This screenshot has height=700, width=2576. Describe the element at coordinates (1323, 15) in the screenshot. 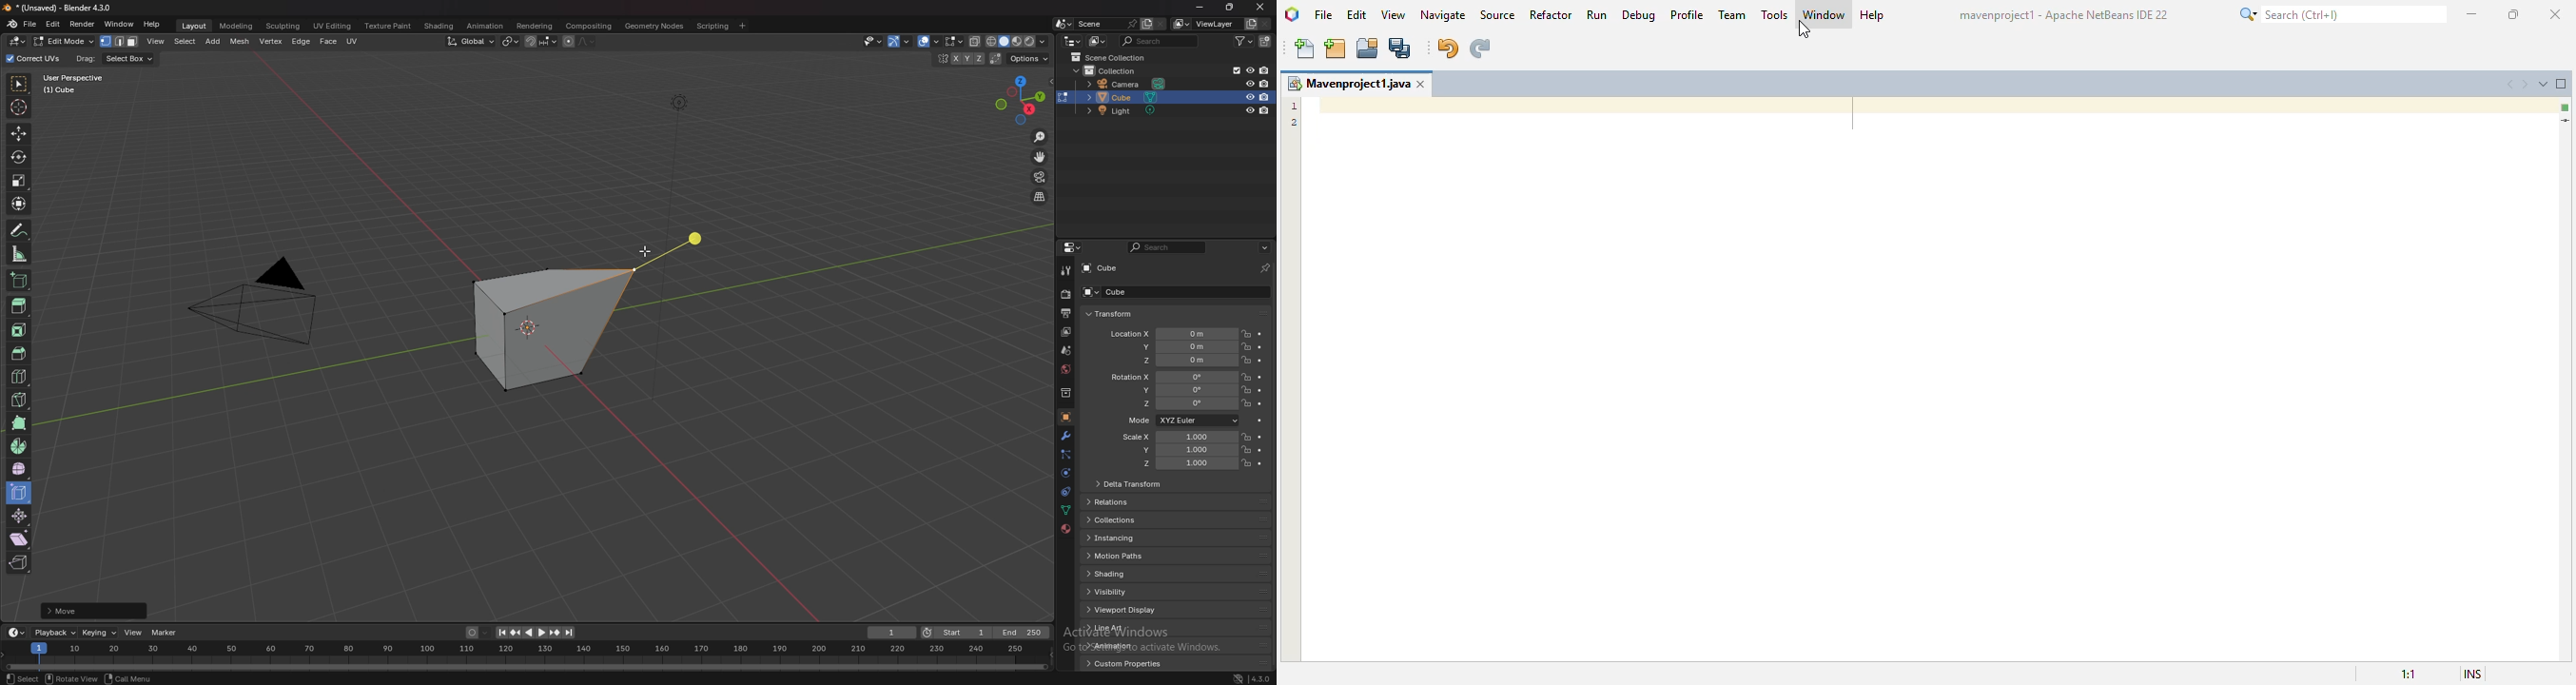

I see `file` at that location.